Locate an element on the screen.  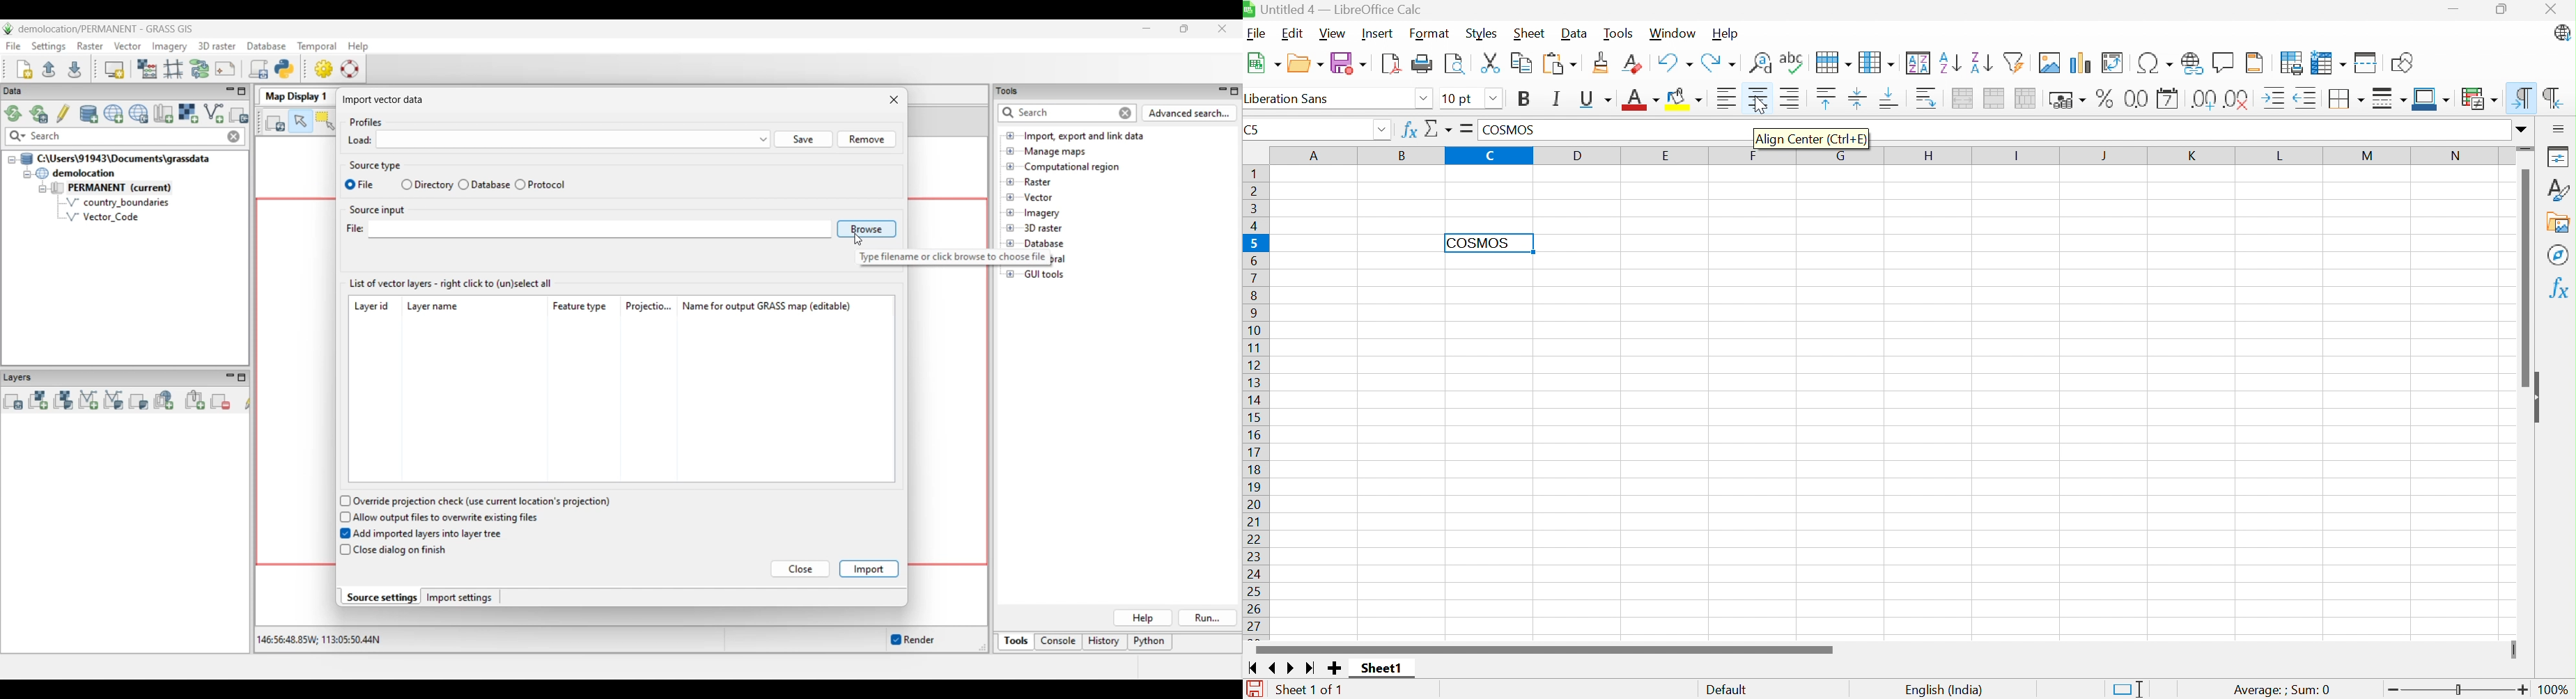
Align Right is located at coordinates (1793, 103).